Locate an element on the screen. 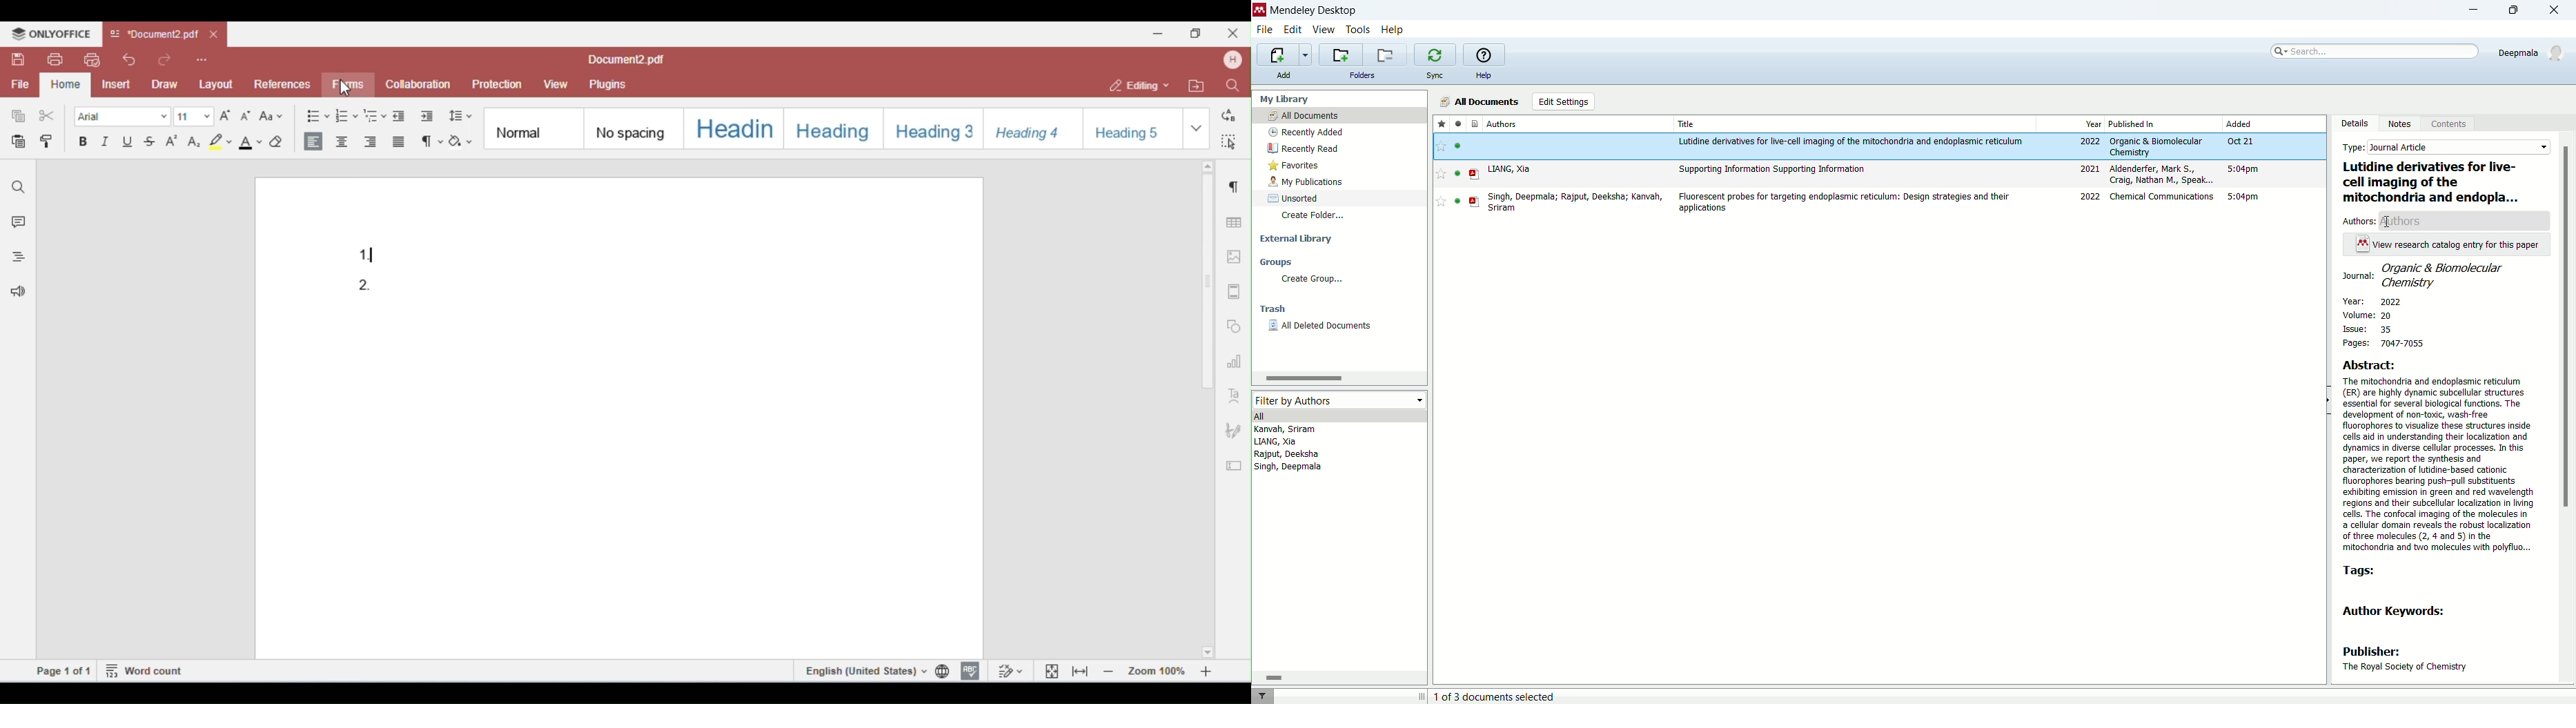 This screenshot has width=2576, height=728. view is located at coordinates (1325, 31).